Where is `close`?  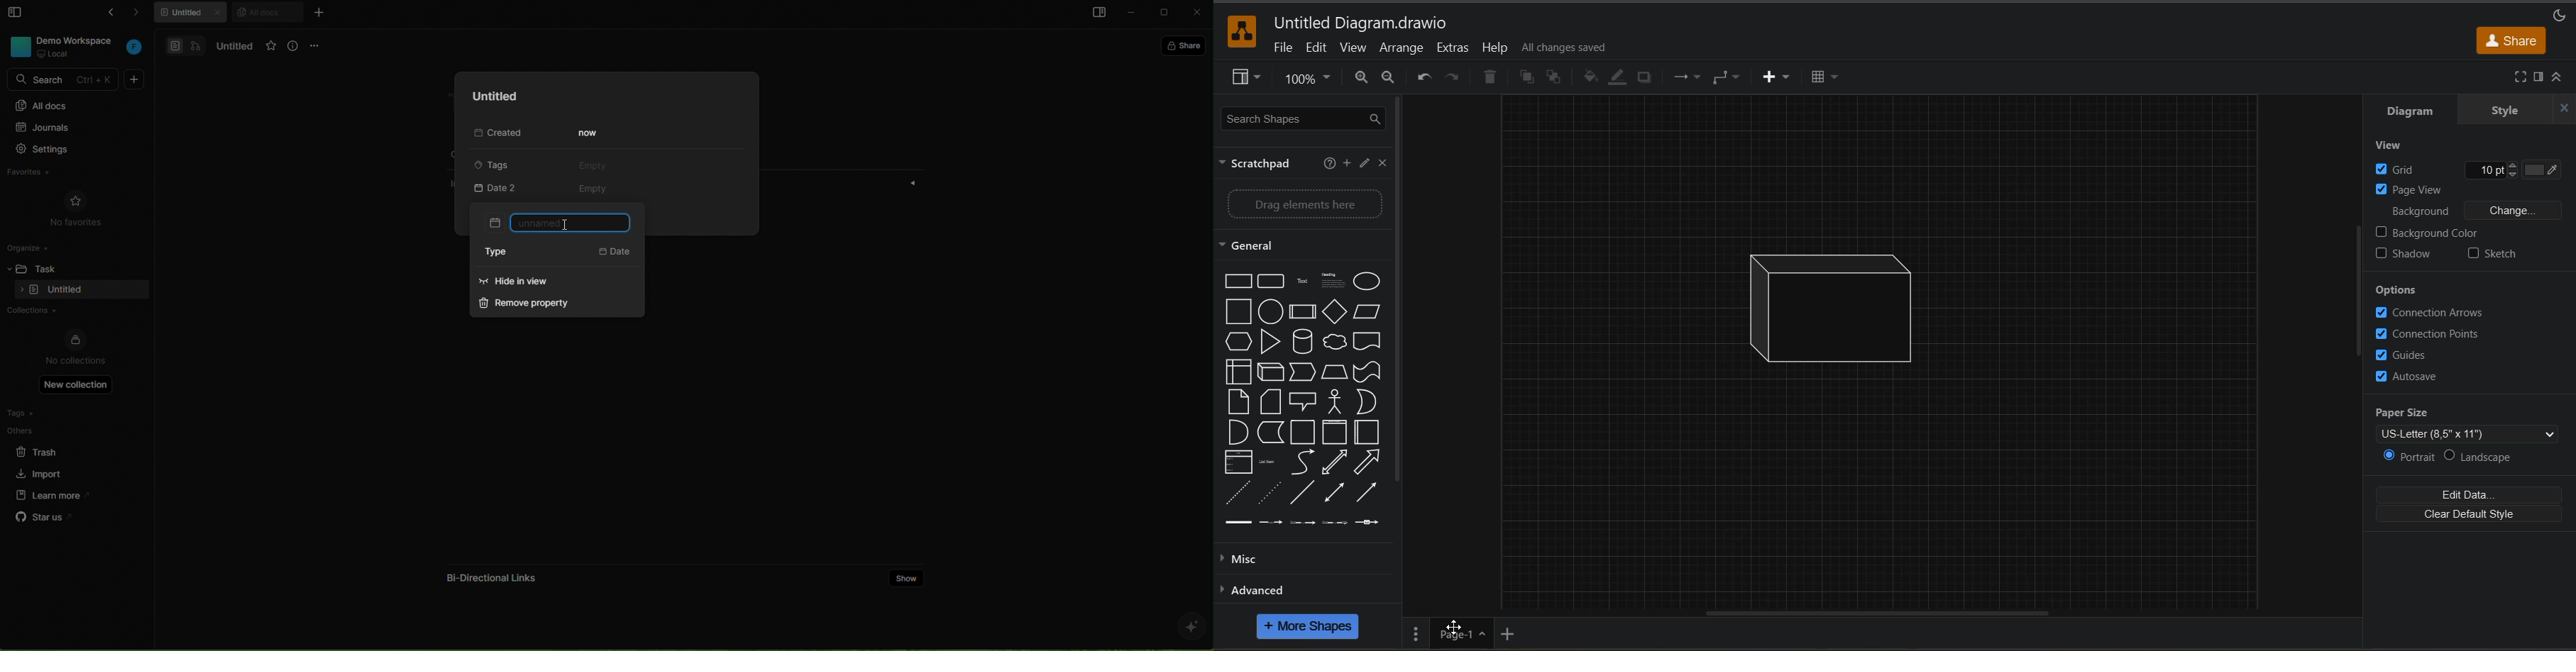
close is located at coordinates (1384, 165).